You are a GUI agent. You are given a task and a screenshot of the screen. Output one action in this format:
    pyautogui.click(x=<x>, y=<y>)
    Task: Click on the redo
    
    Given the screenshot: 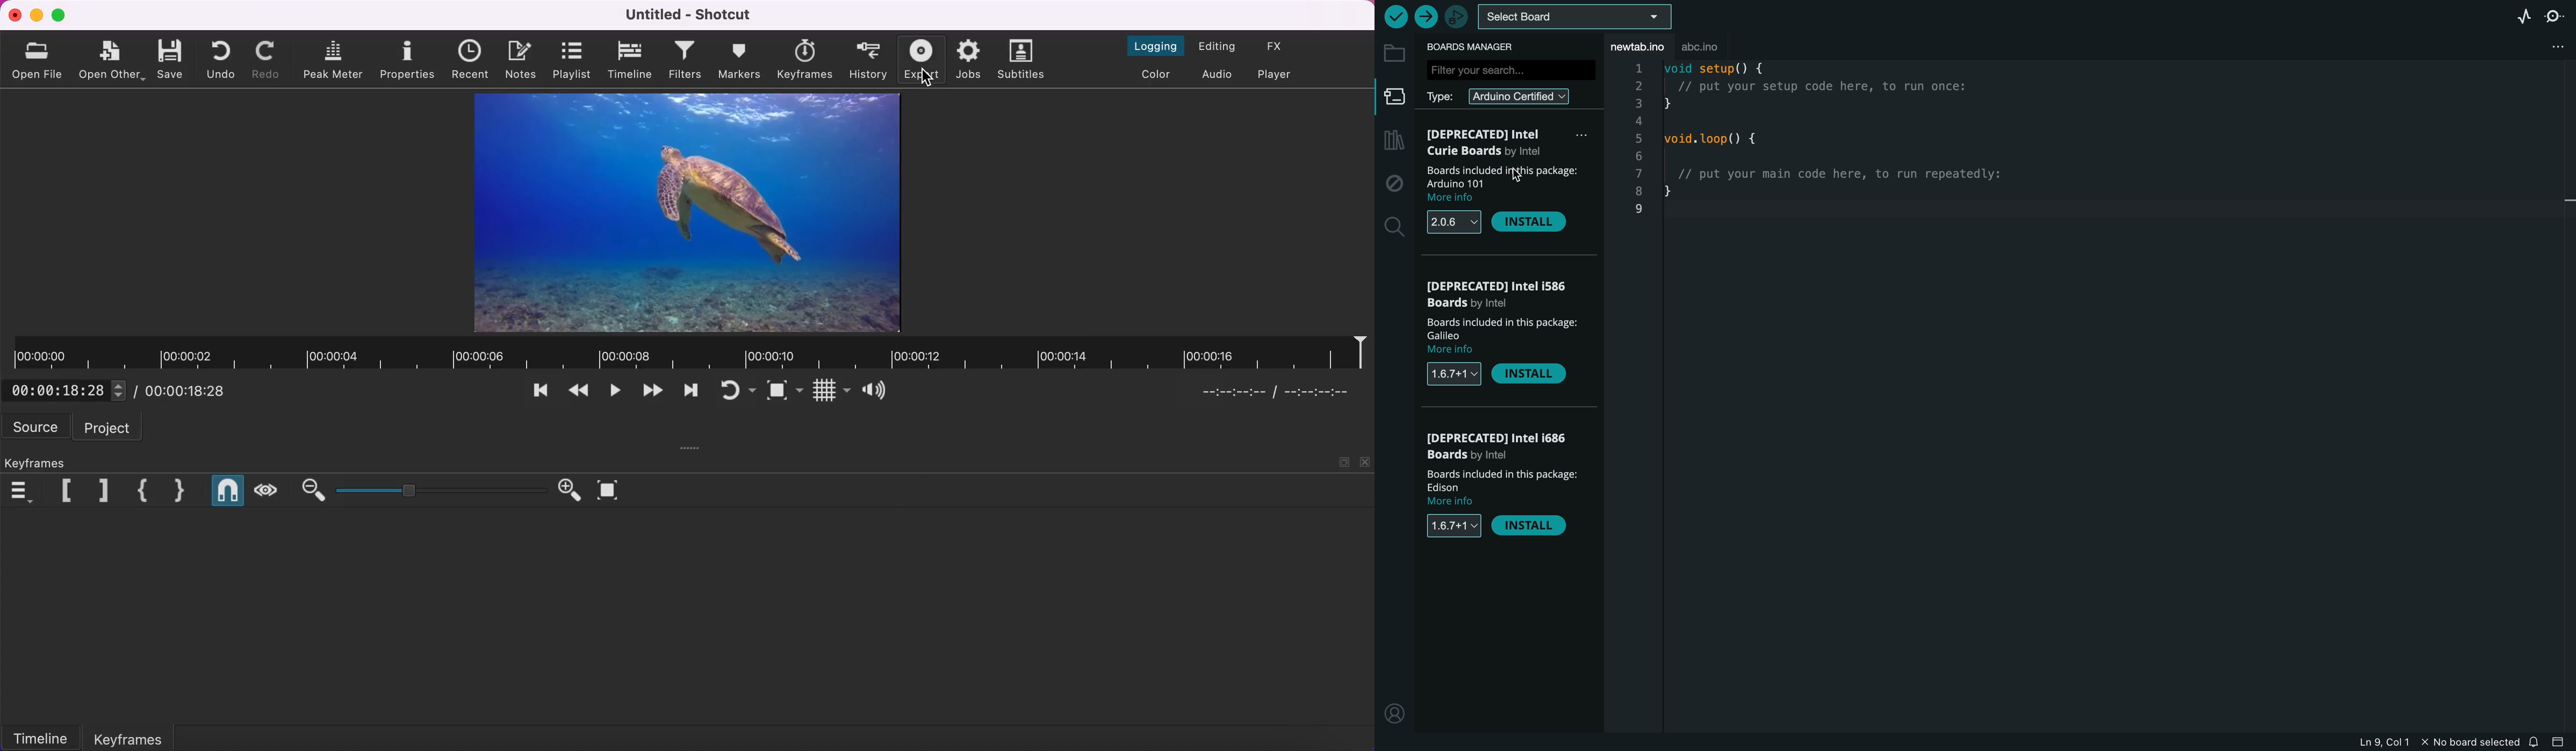 What is the action you would take?
    pyautogui.click(x=267, y=59)
    